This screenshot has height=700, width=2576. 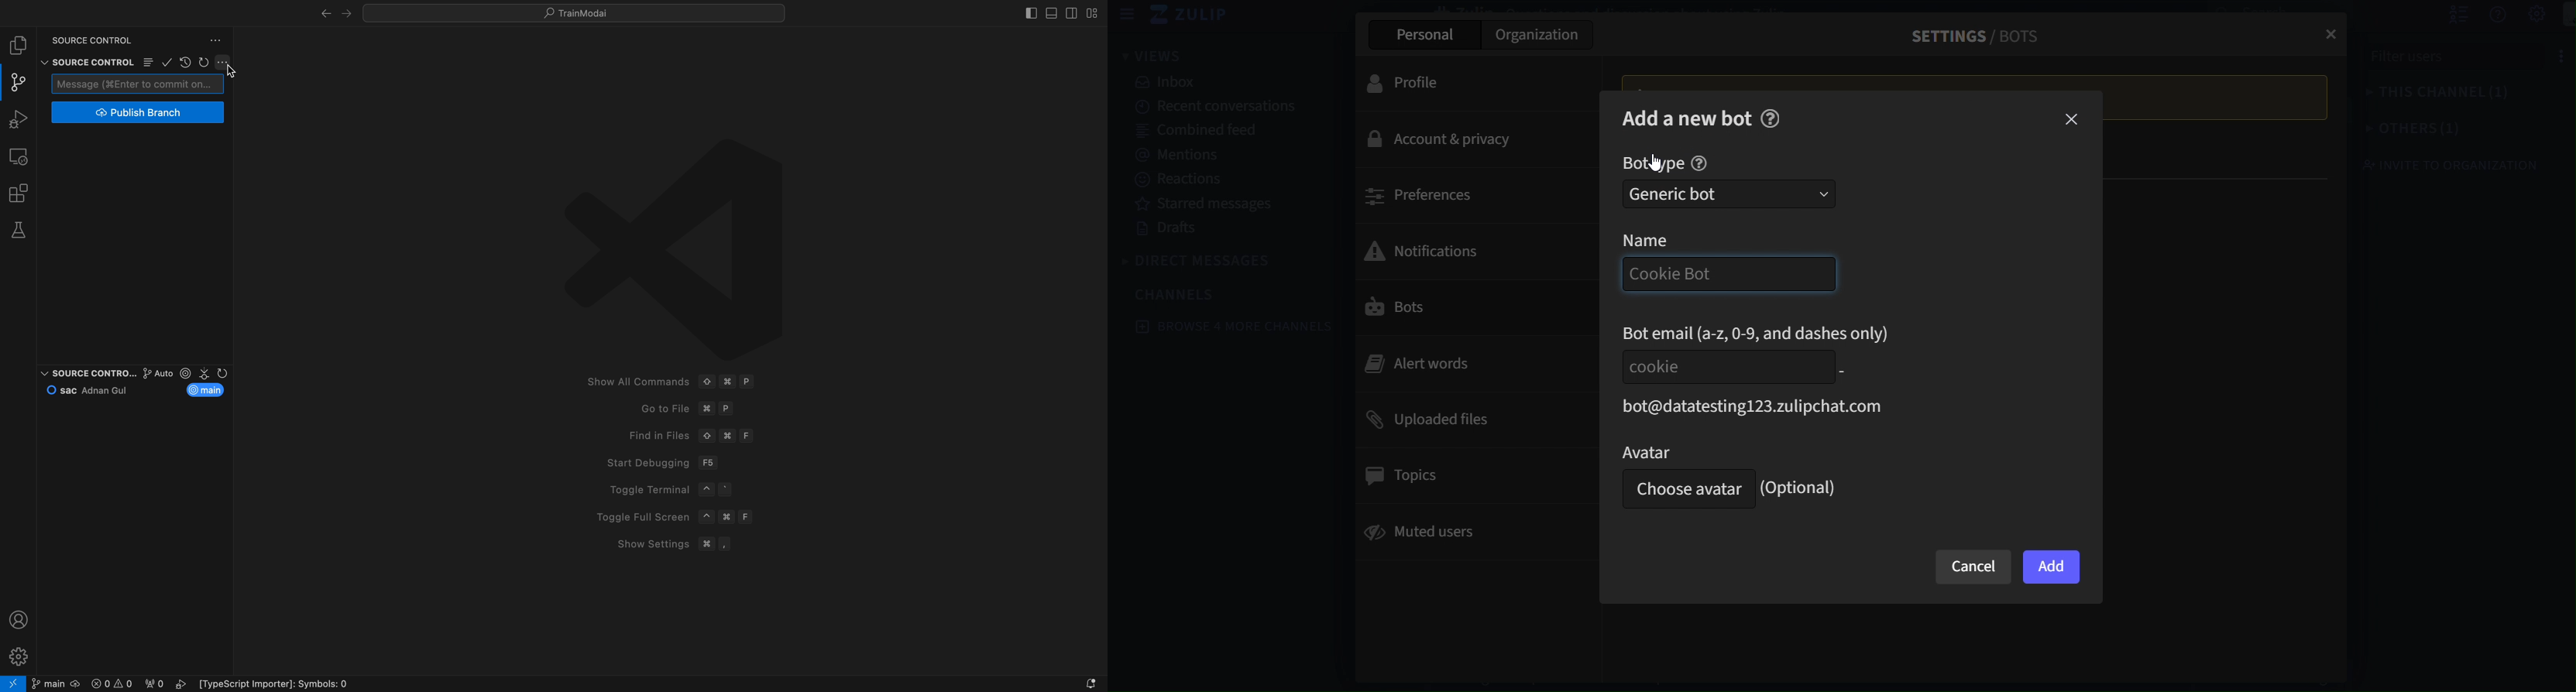 I want to click on get help, so click(x=2481, y=15).